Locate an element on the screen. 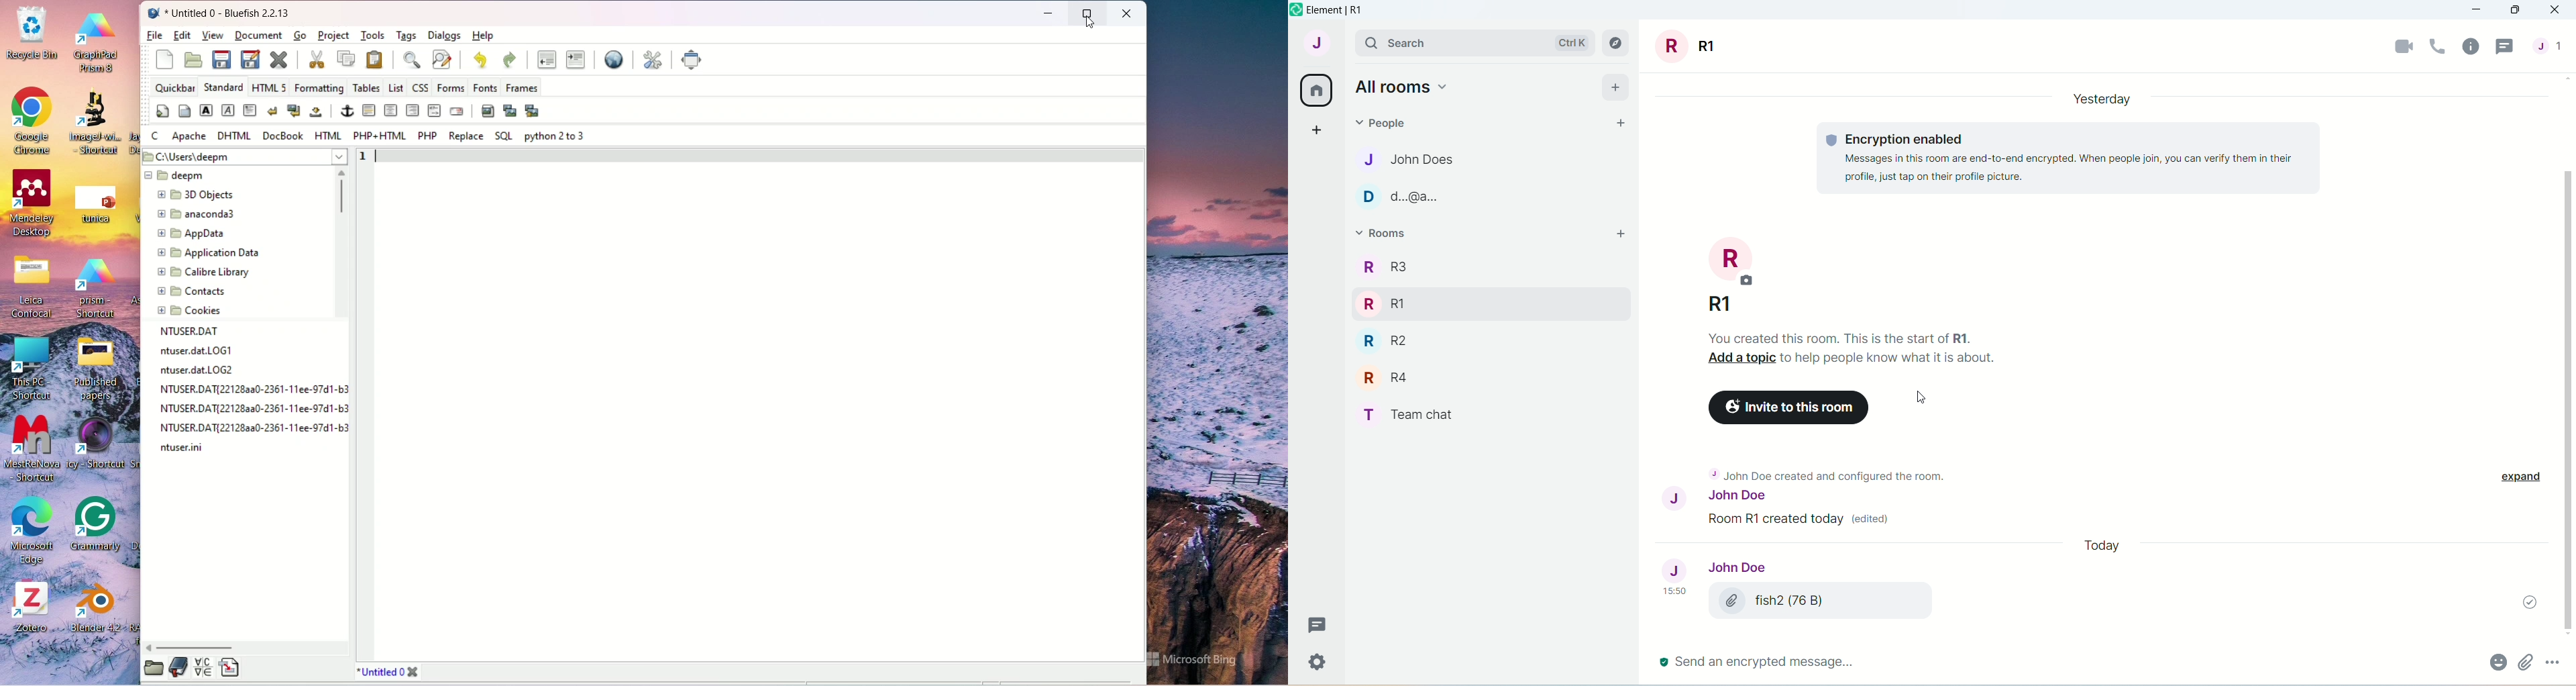  prism shortcut is located at coordinates (95, 289).